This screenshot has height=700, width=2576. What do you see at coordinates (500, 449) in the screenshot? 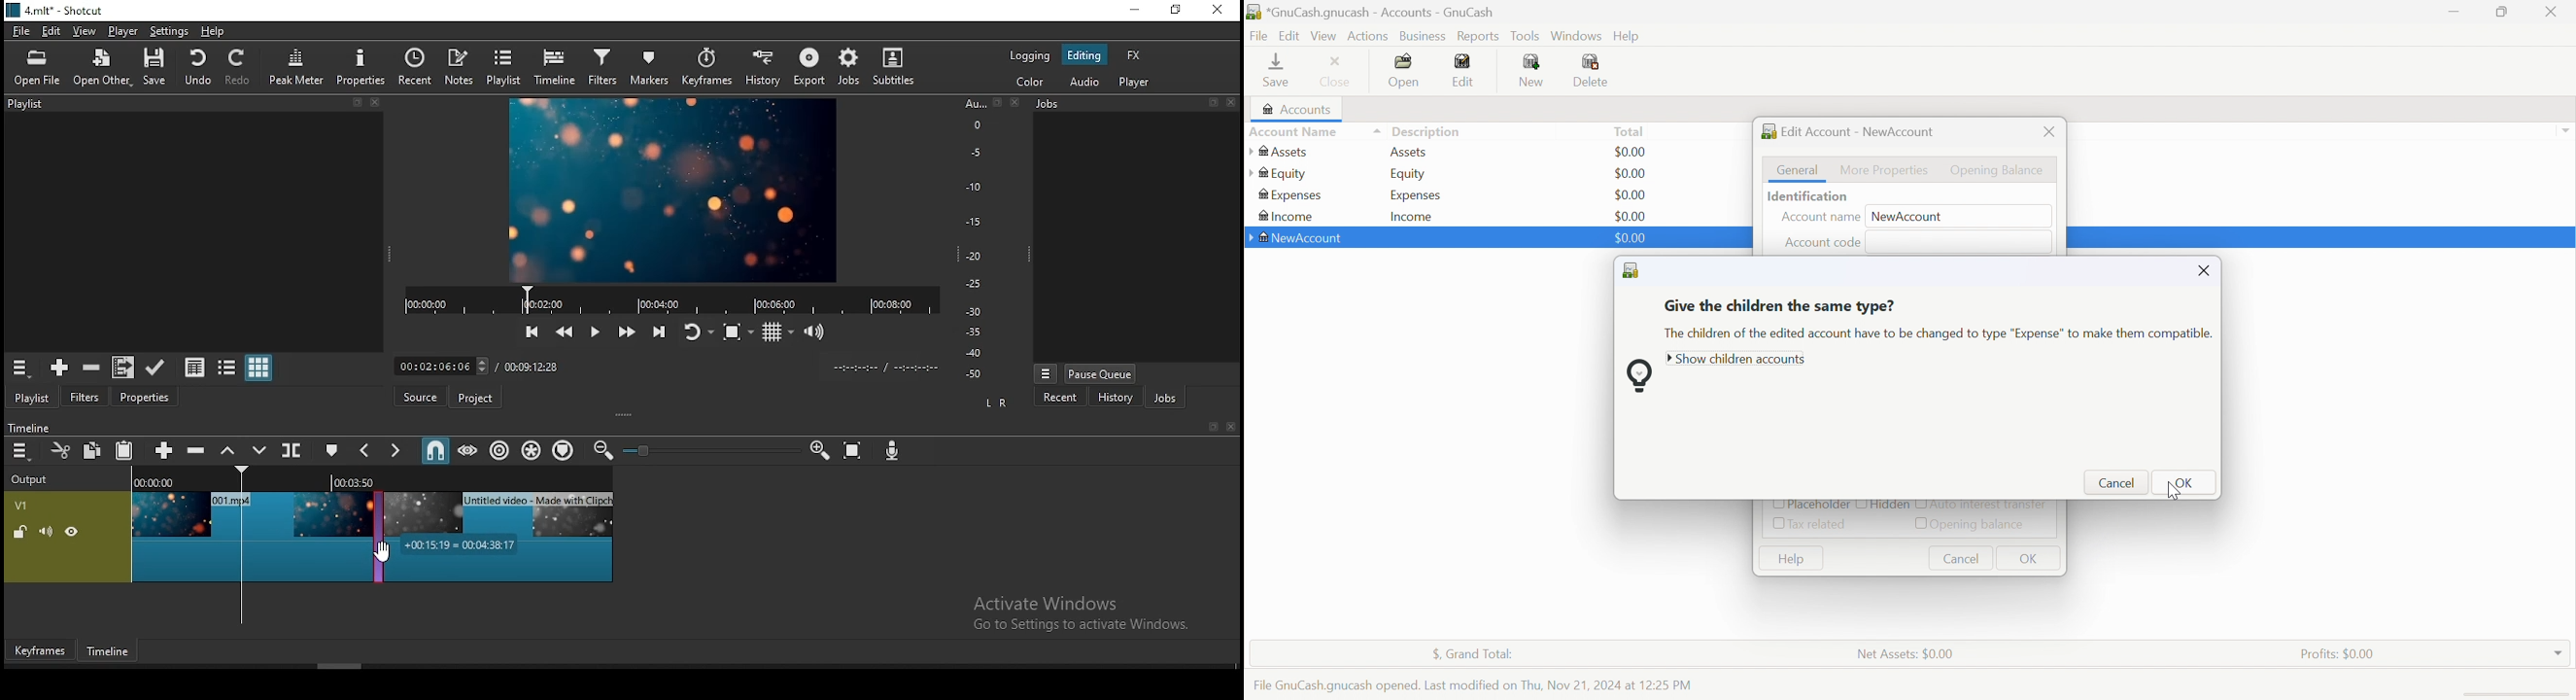
I see `ripple` at bounding box center [500, 449].